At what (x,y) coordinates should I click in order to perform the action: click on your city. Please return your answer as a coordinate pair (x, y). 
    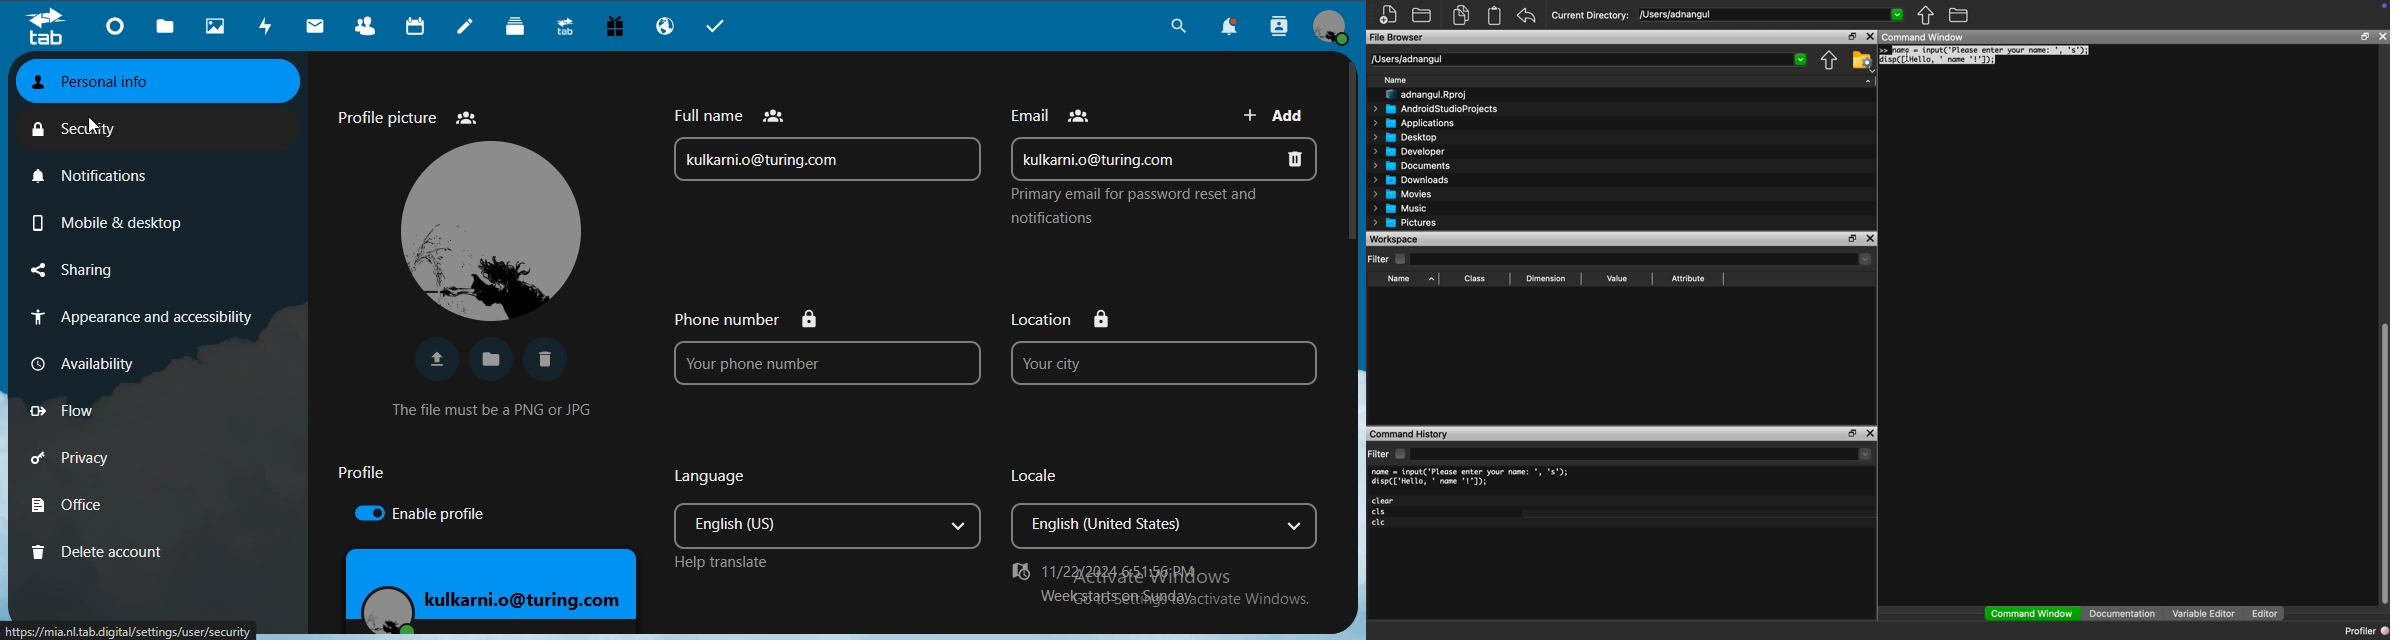
    Looking at the image, I should click on (1162, 364).